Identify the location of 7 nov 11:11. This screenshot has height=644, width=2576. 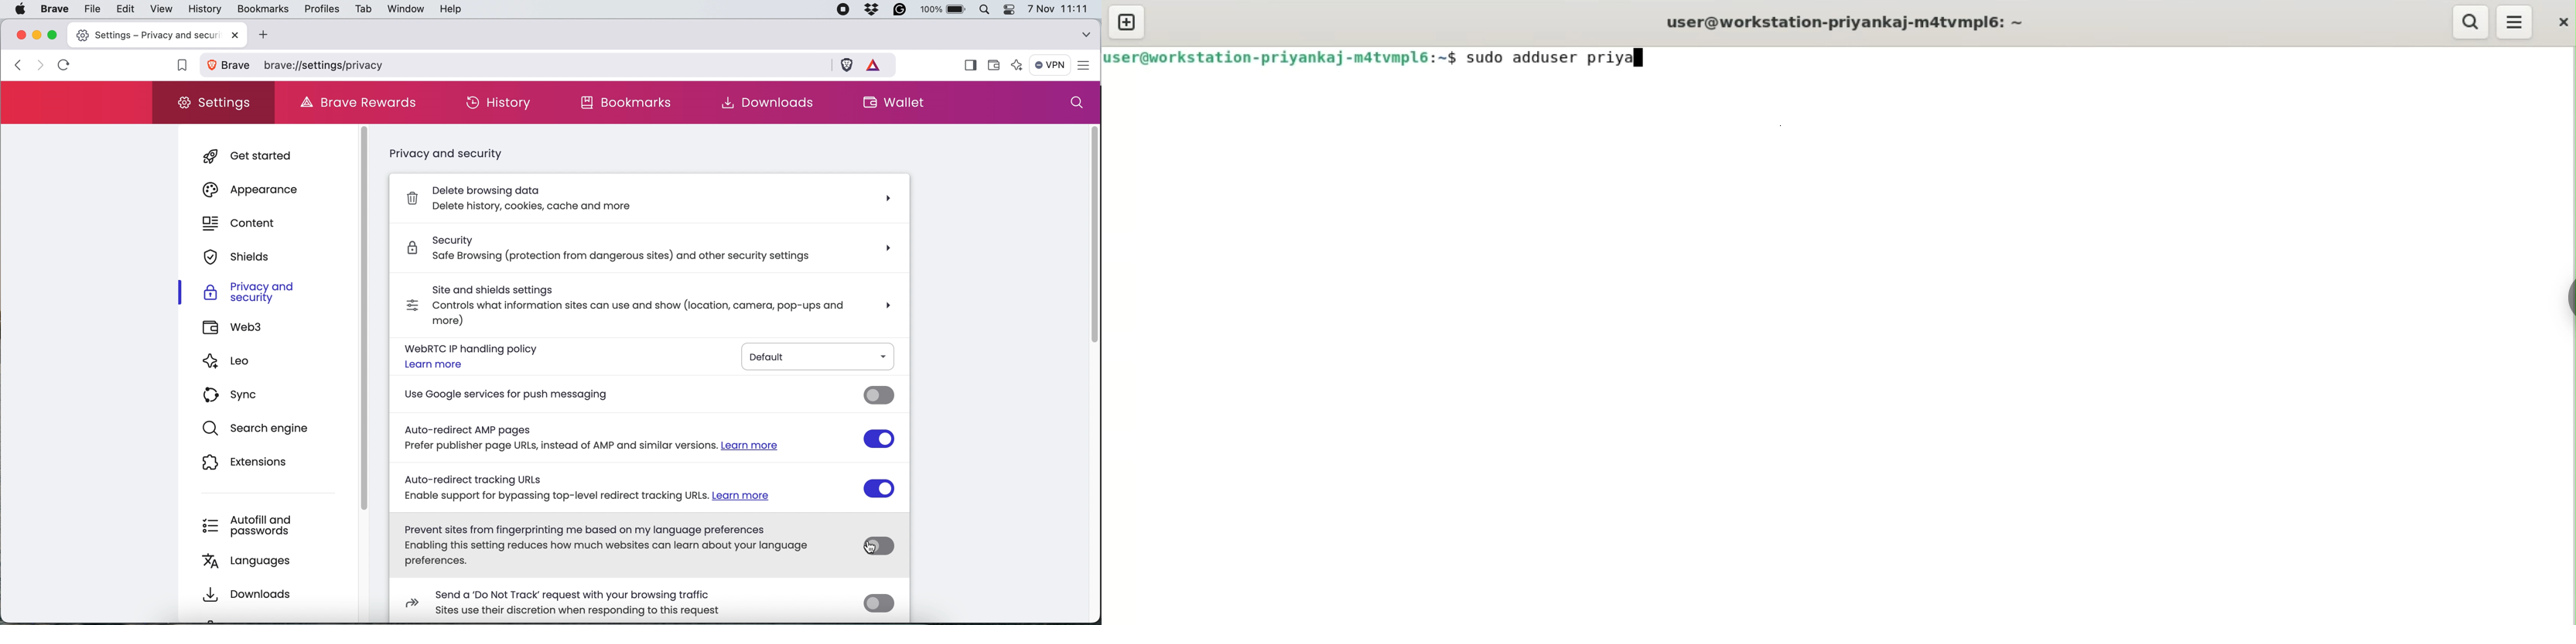
(1058, 9).